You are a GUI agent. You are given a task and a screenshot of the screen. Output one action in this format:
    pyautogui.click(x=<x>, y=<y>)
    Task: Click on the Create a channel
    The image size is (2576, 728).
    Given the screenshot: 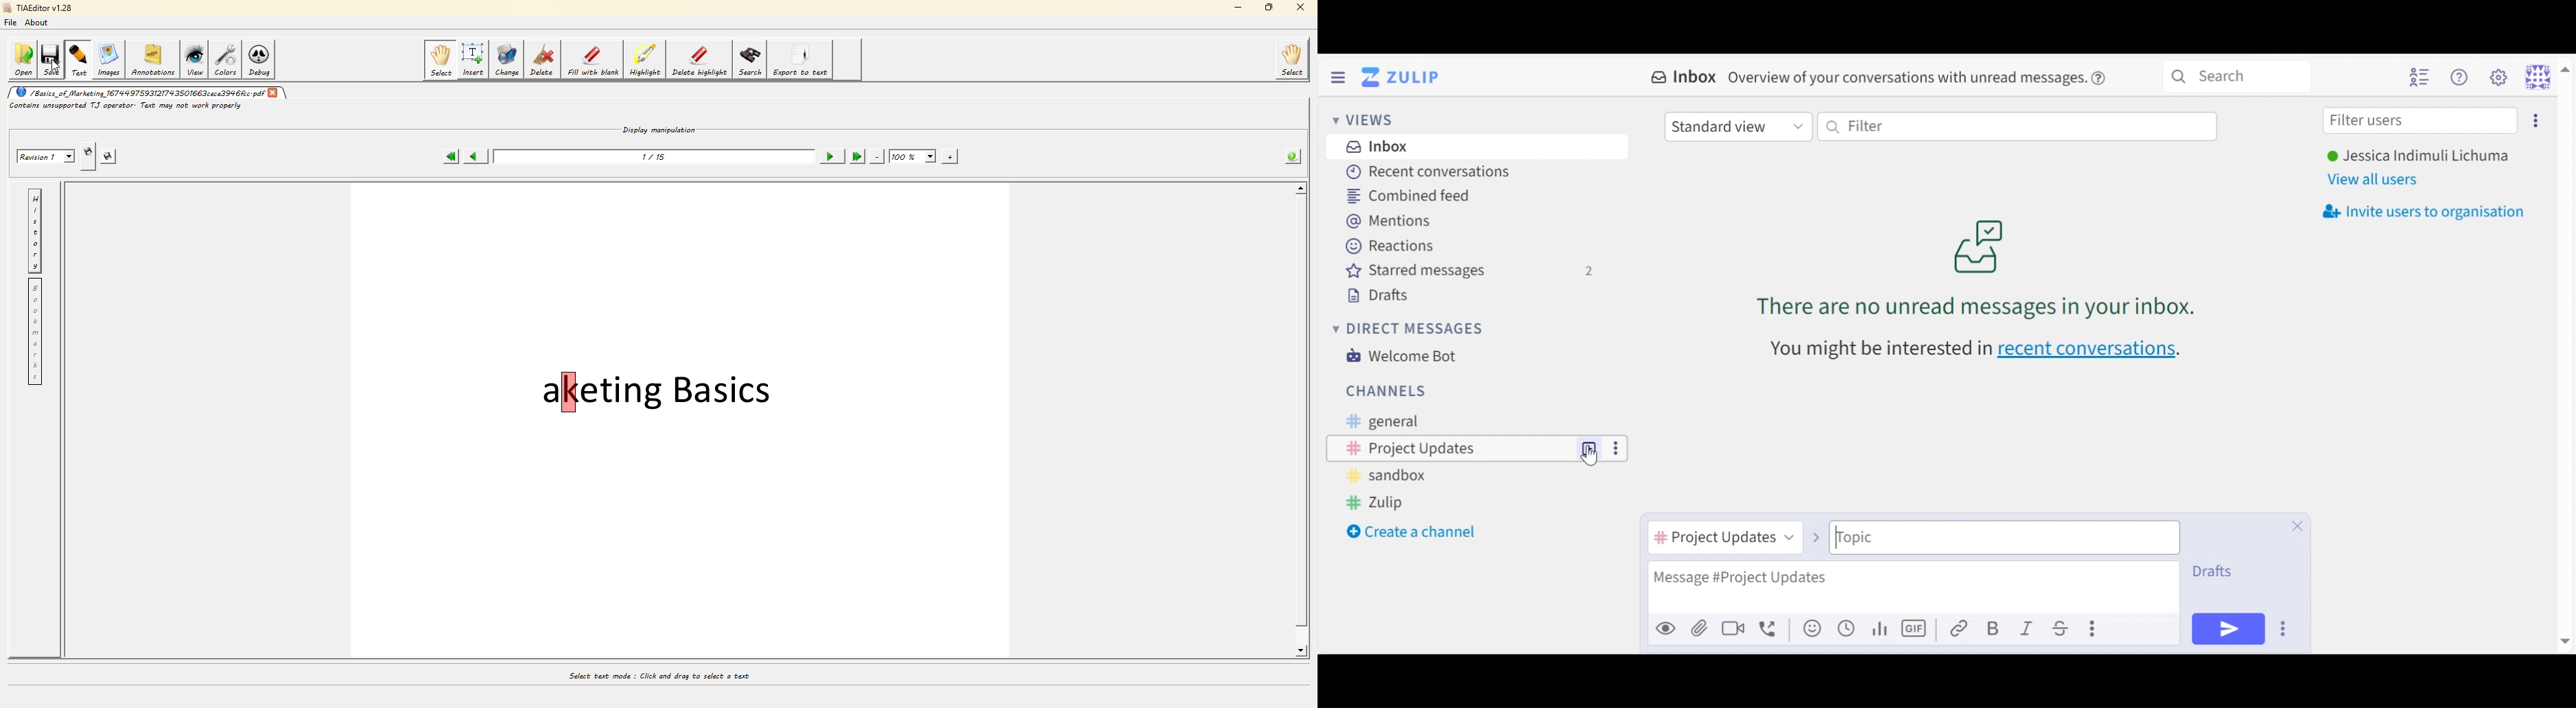 What is the action you would take?
    pyautogui.click(x=1414, y=533)
    